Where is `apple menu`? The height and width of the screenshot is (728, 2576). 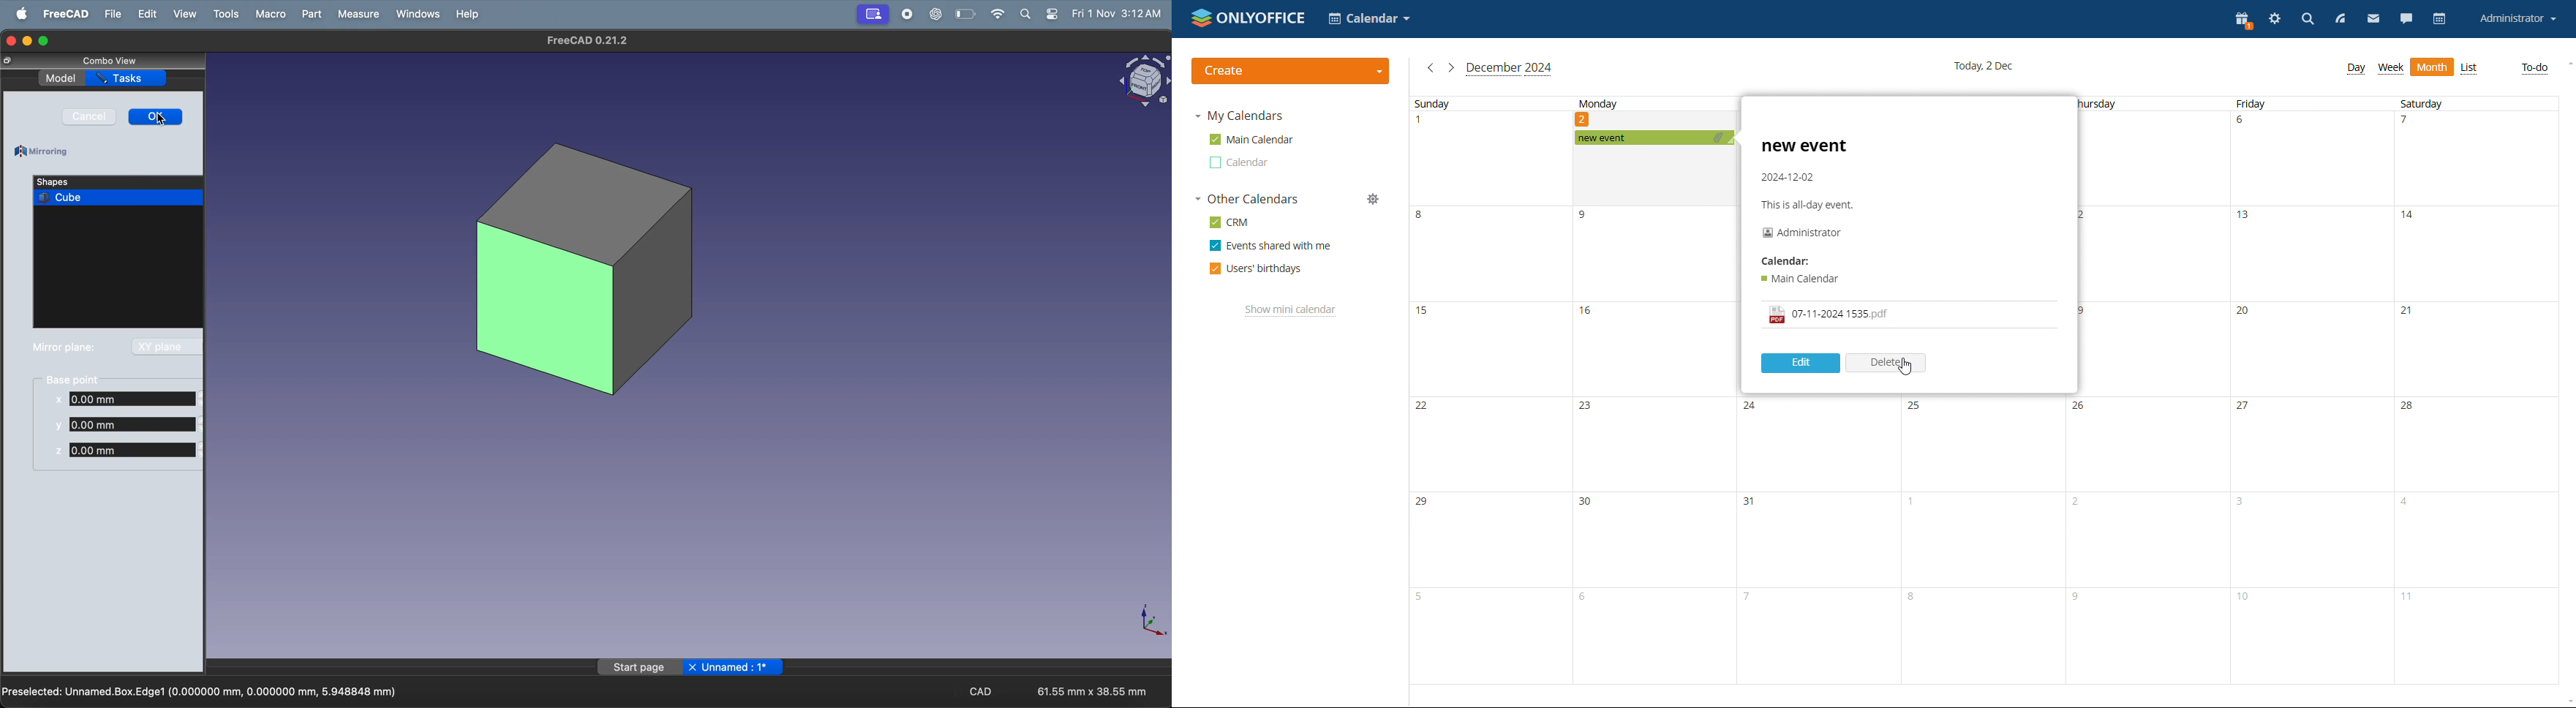
apple menu is located at coordinates (23, 13).